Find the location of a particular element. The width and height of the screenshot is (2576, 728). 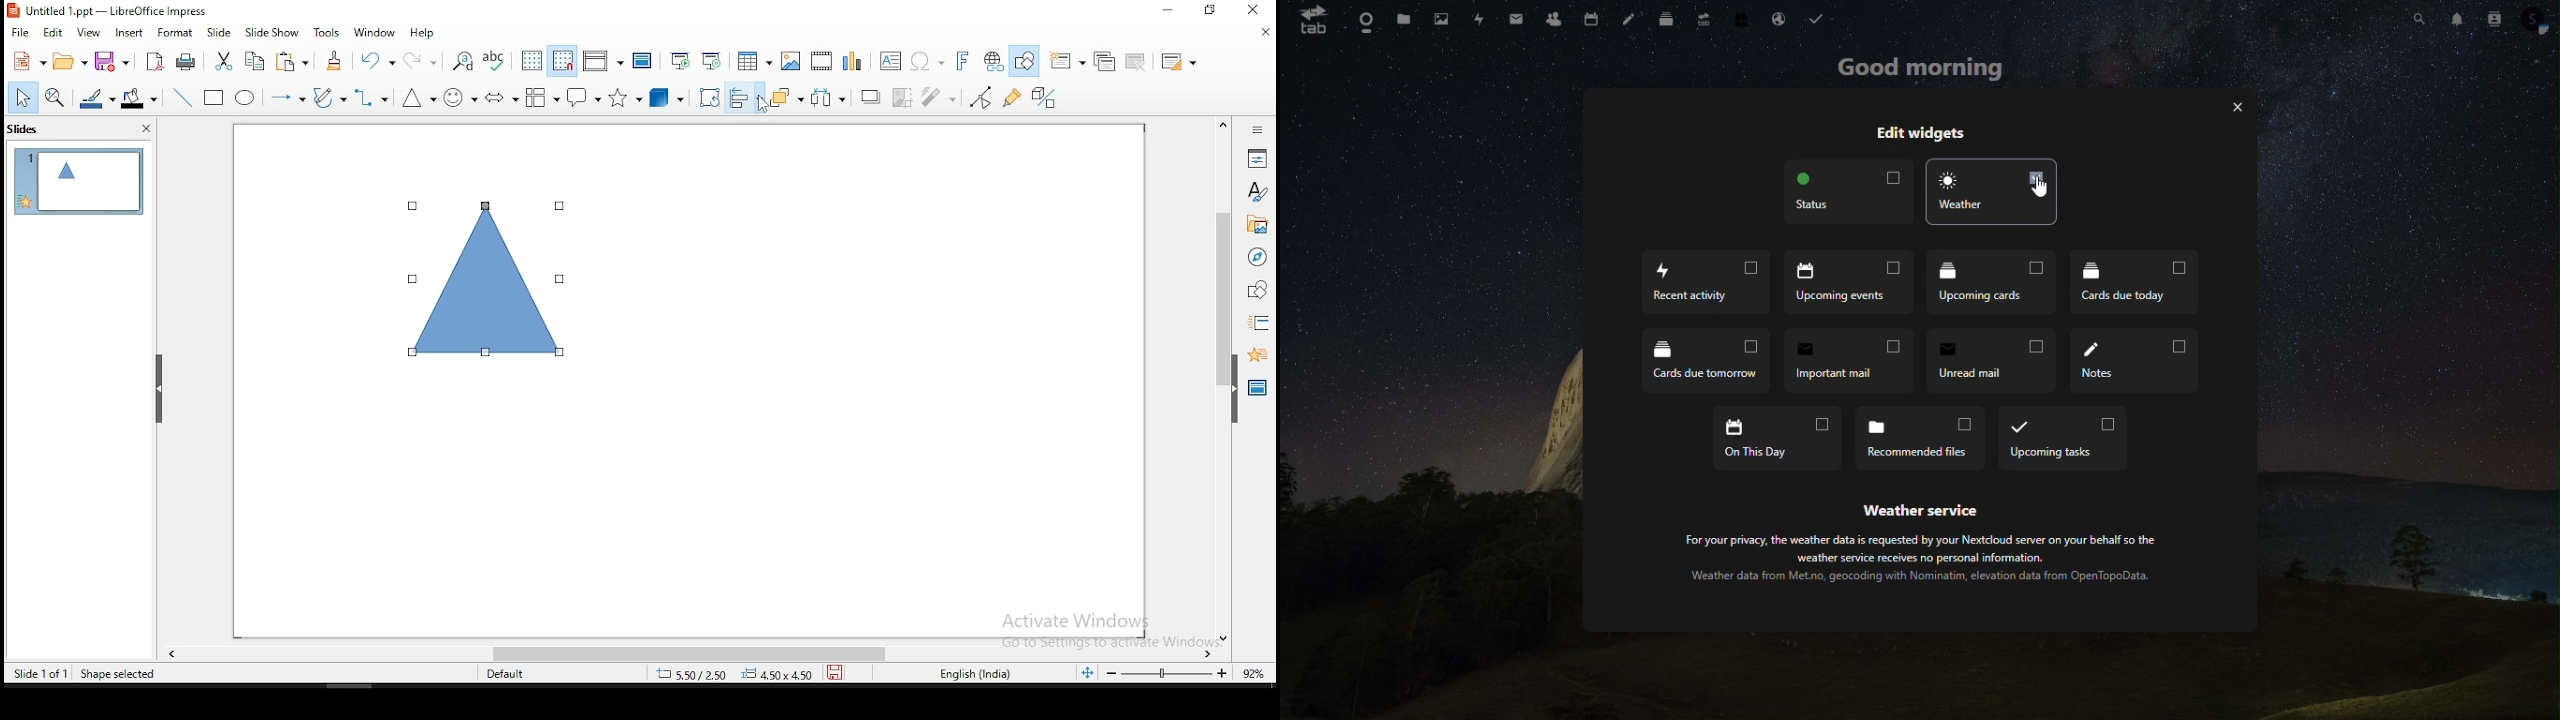

animation is located at coordinates (1256, 355).